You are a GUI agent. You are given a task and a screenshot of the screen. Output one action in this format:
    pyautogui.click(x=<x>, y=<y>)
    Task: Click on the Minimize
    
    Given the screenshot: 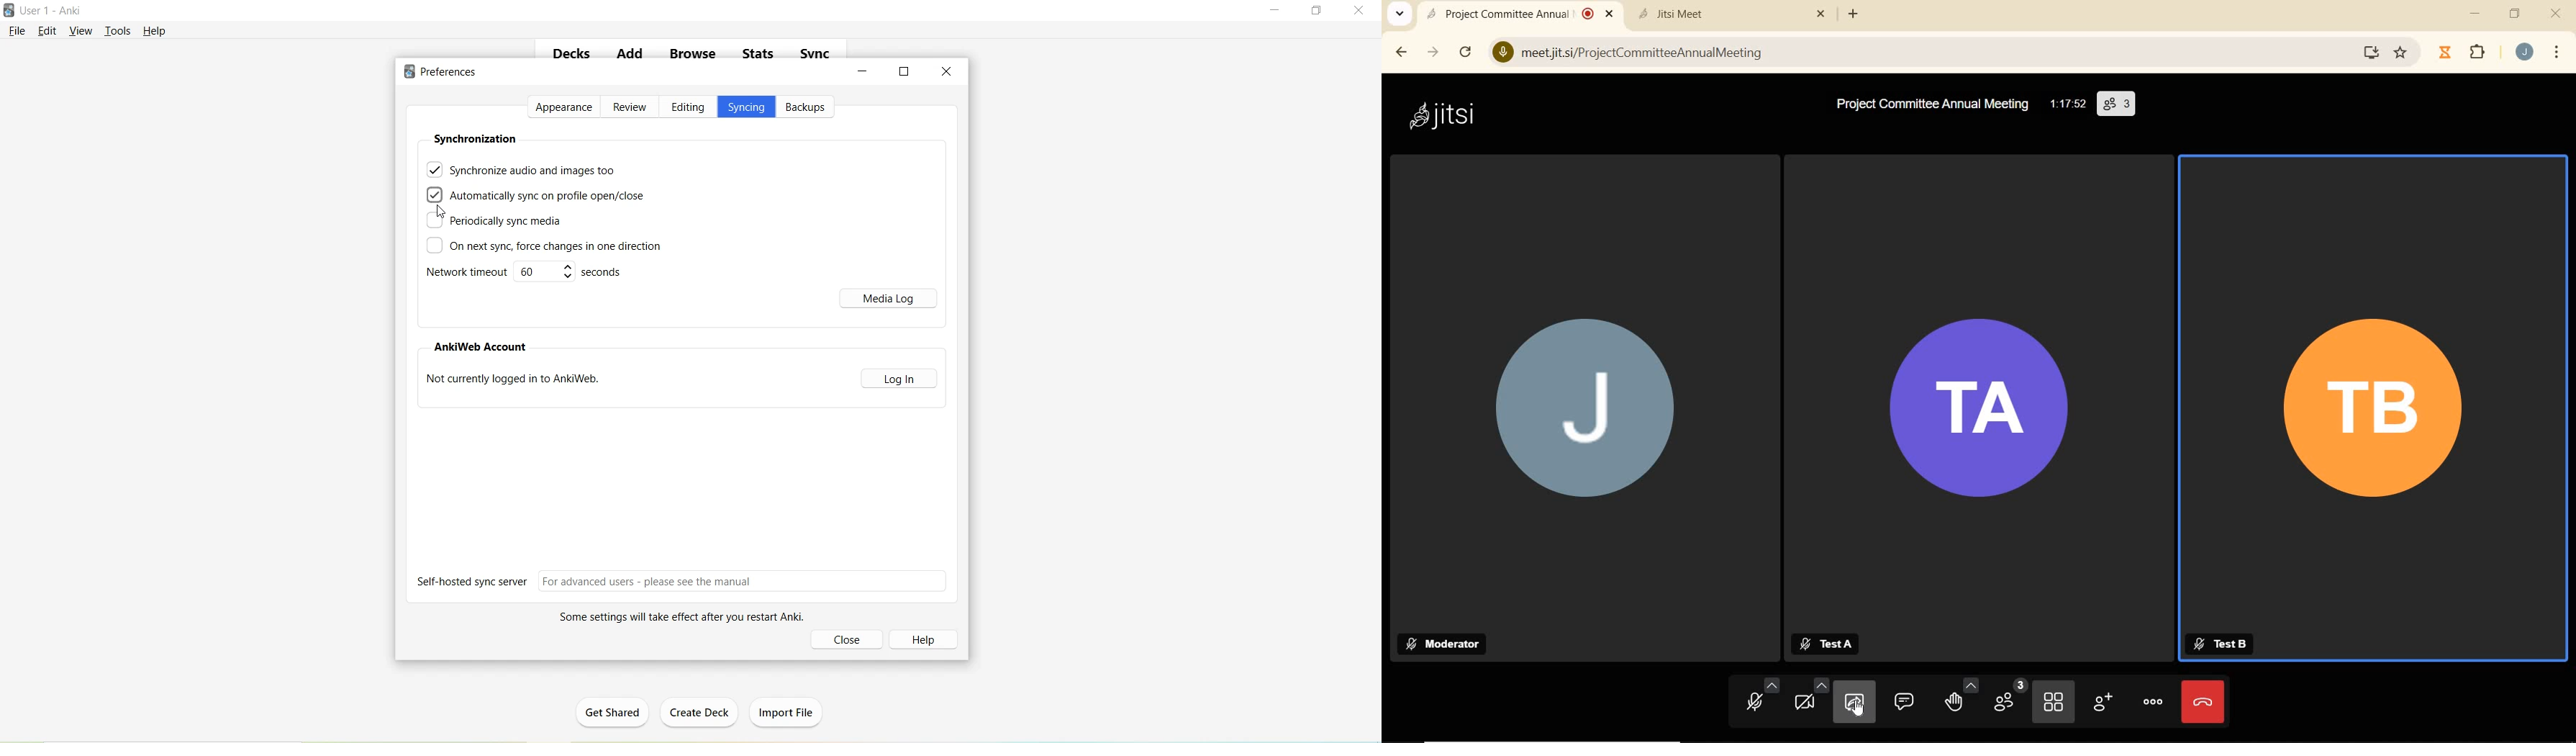 What is the action you would take?
    pyautogui.click(x=1276, y=11)
    